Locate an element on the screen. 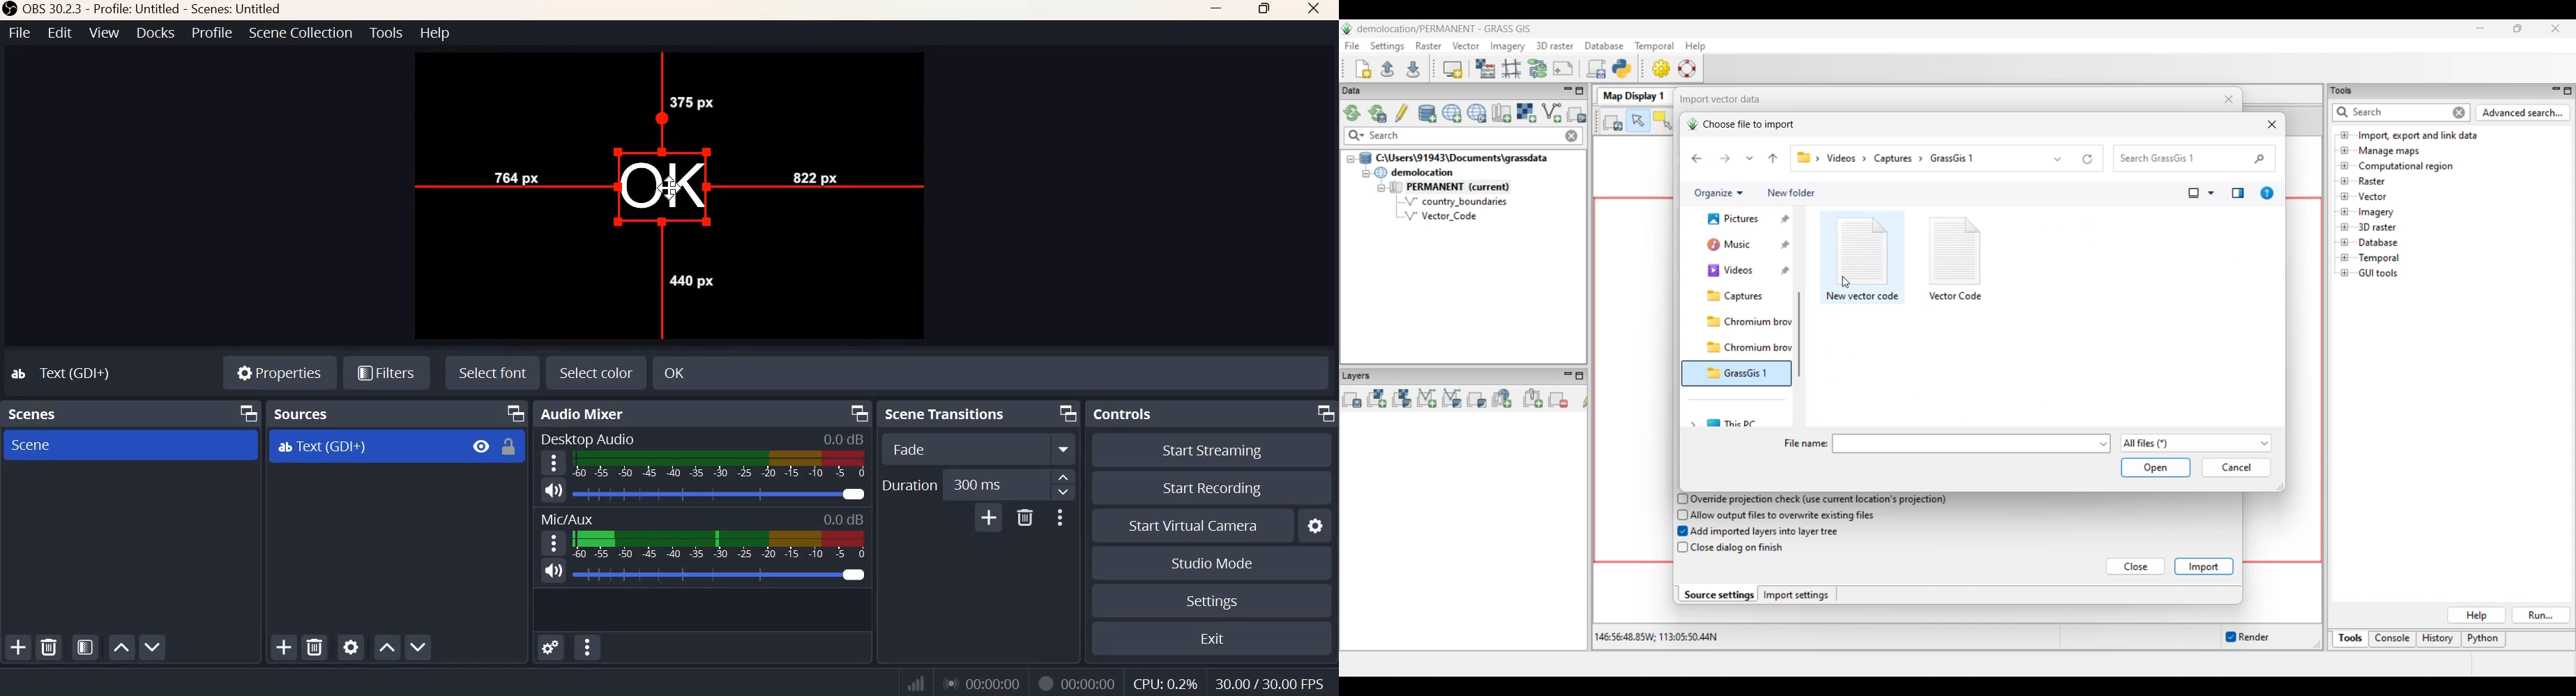  More Options is located at coordinates (1059, 518).